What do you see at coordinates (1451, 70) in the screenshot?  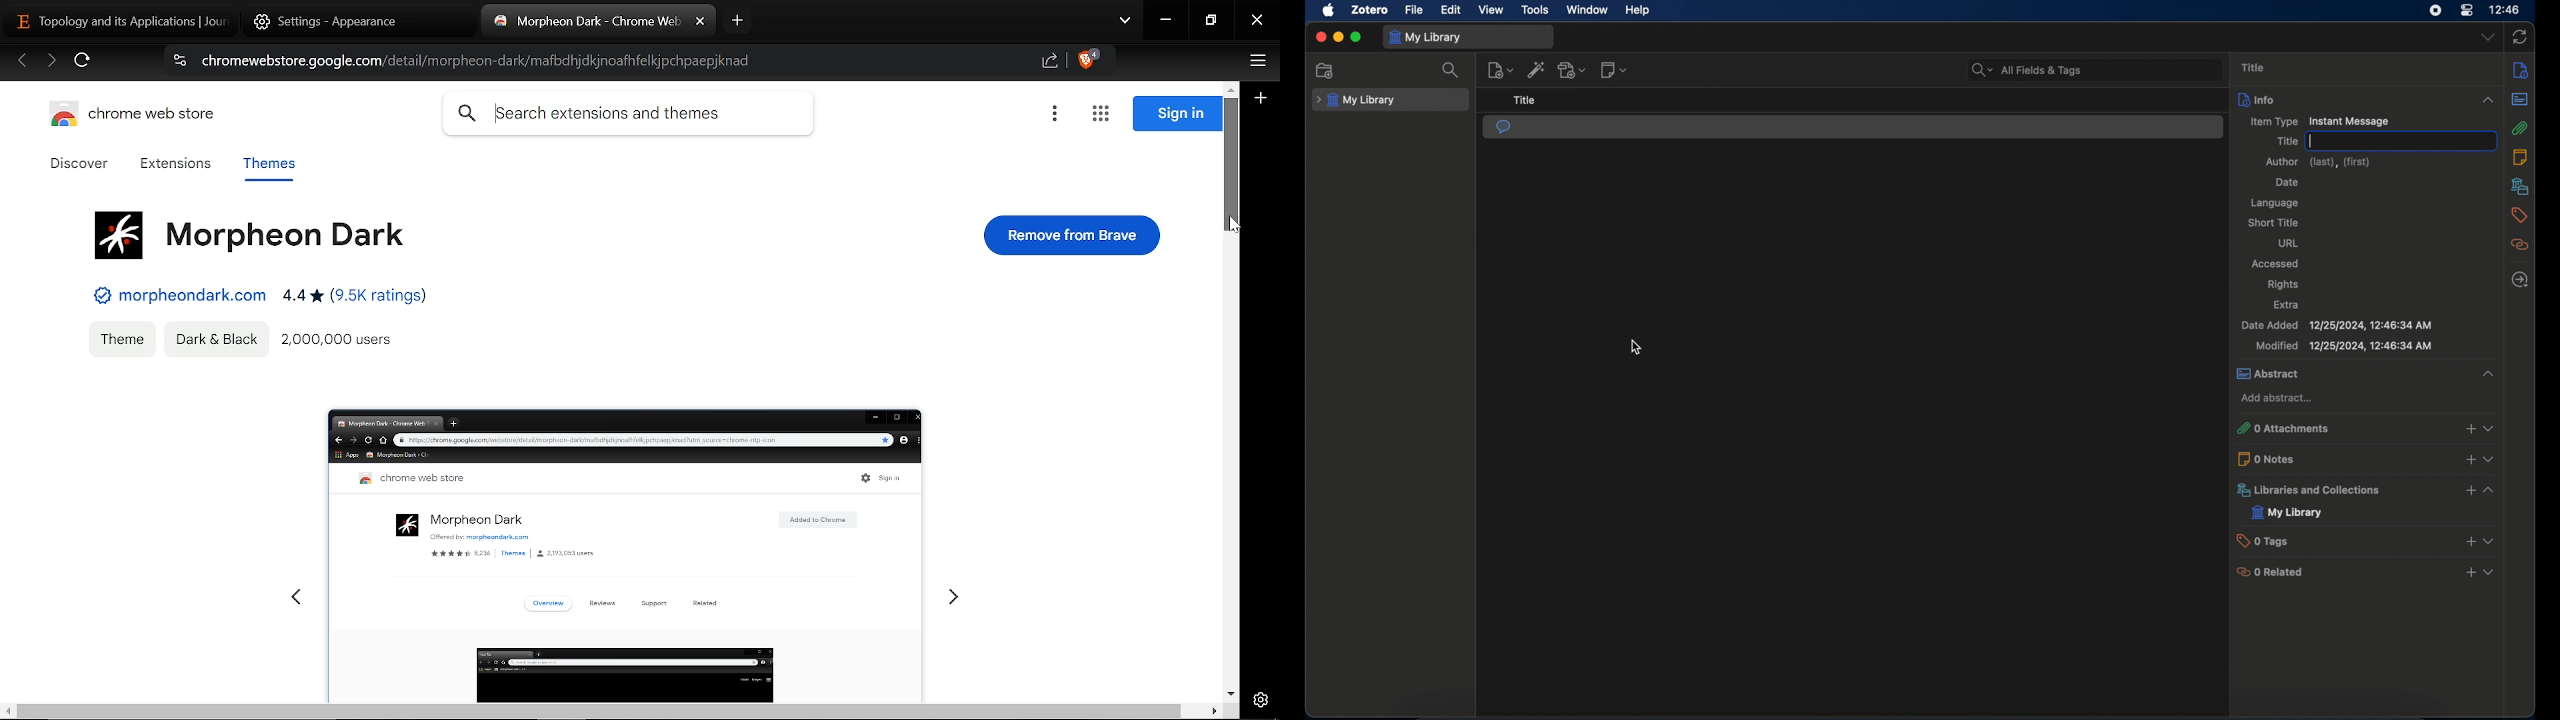 I see `search` at bounding box center [1451, 70].